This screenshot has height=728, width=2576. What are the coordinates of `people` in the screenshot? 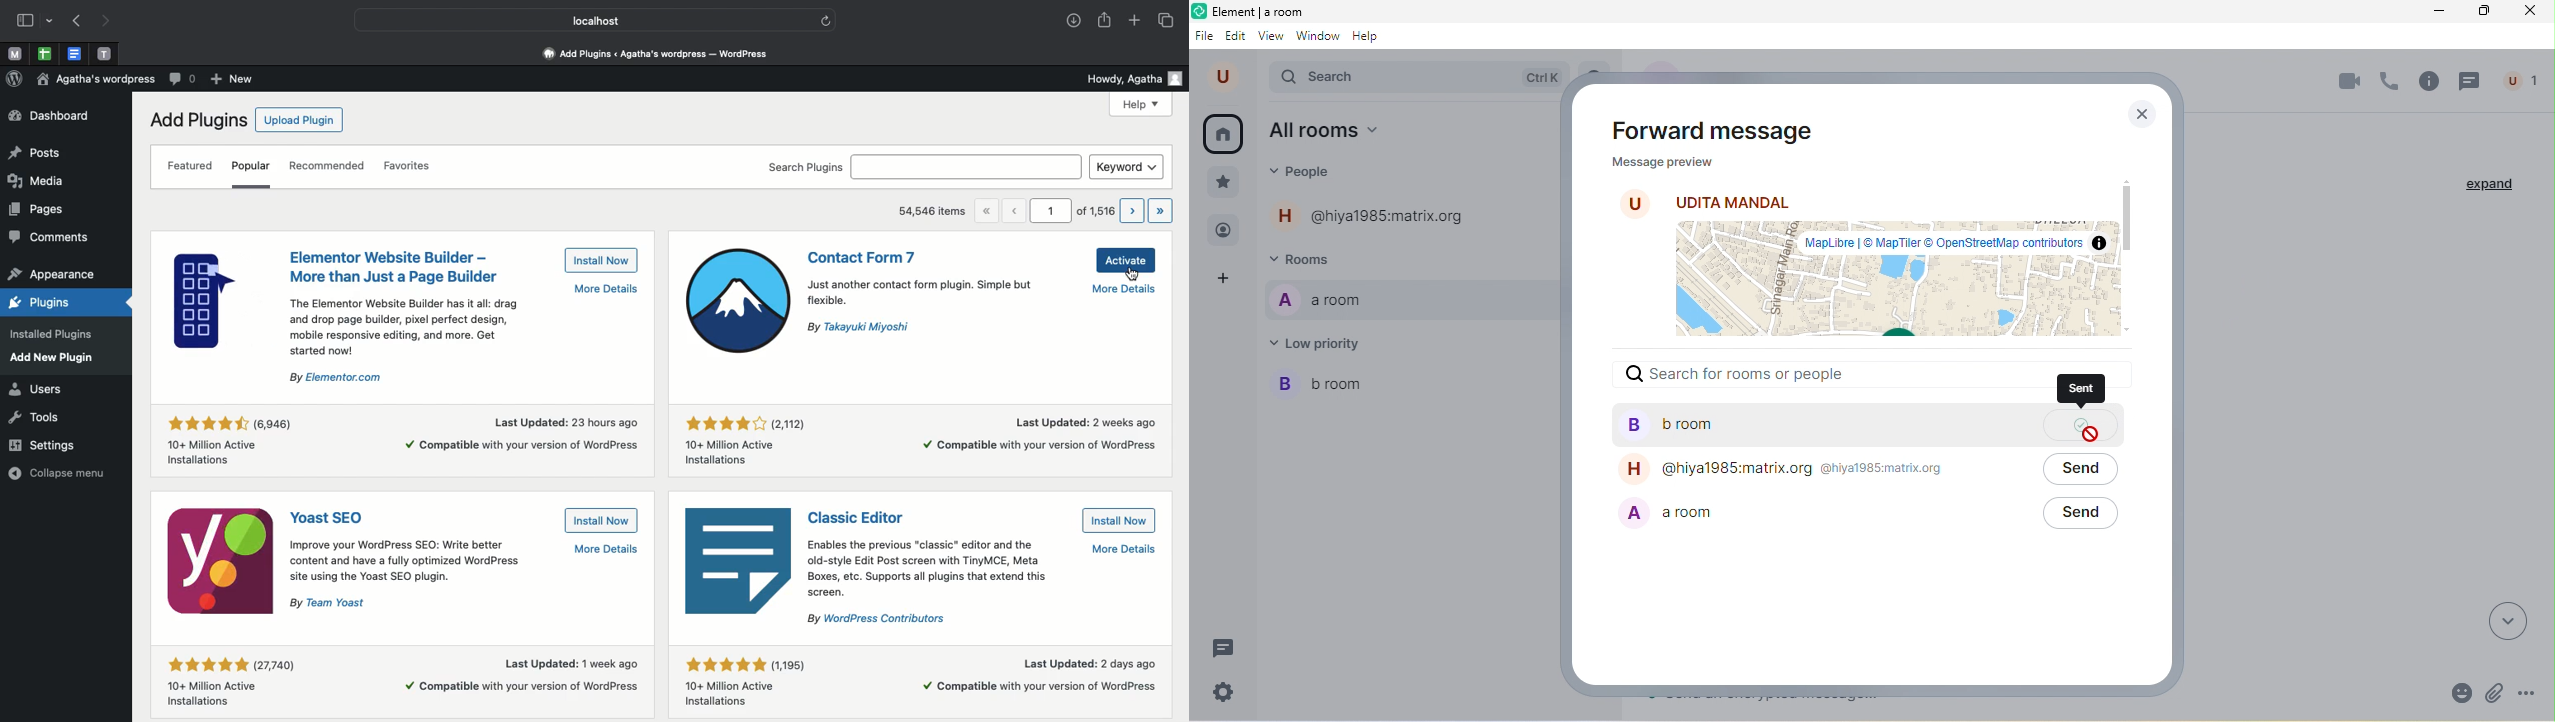 It's located at (1309, 172).